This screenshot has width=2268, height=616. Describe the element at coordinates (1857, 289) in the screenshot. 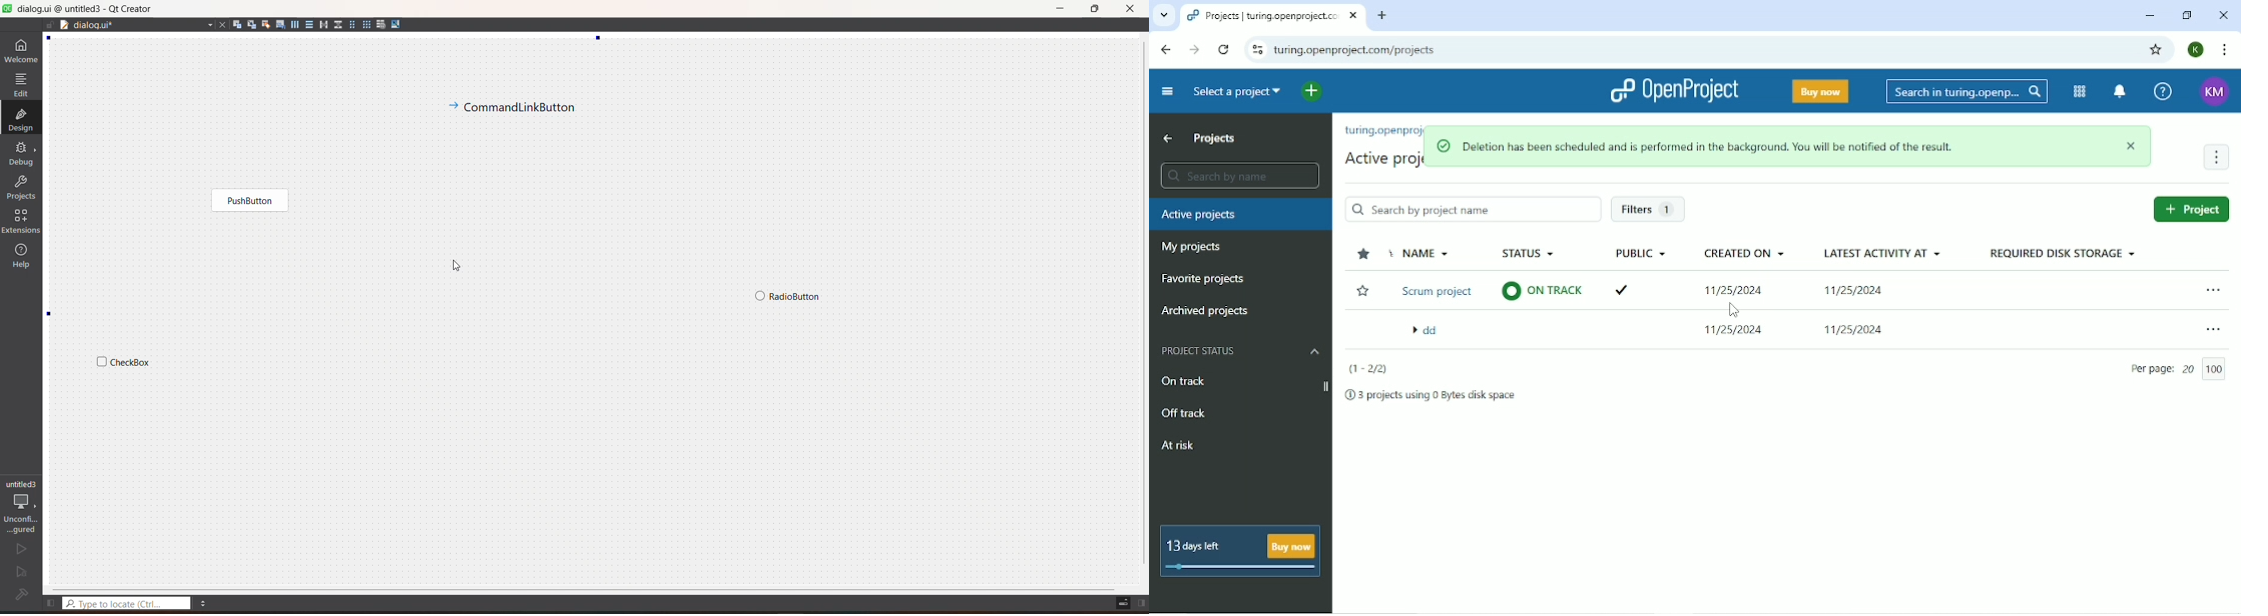

I see `11/25/2024` at that location.